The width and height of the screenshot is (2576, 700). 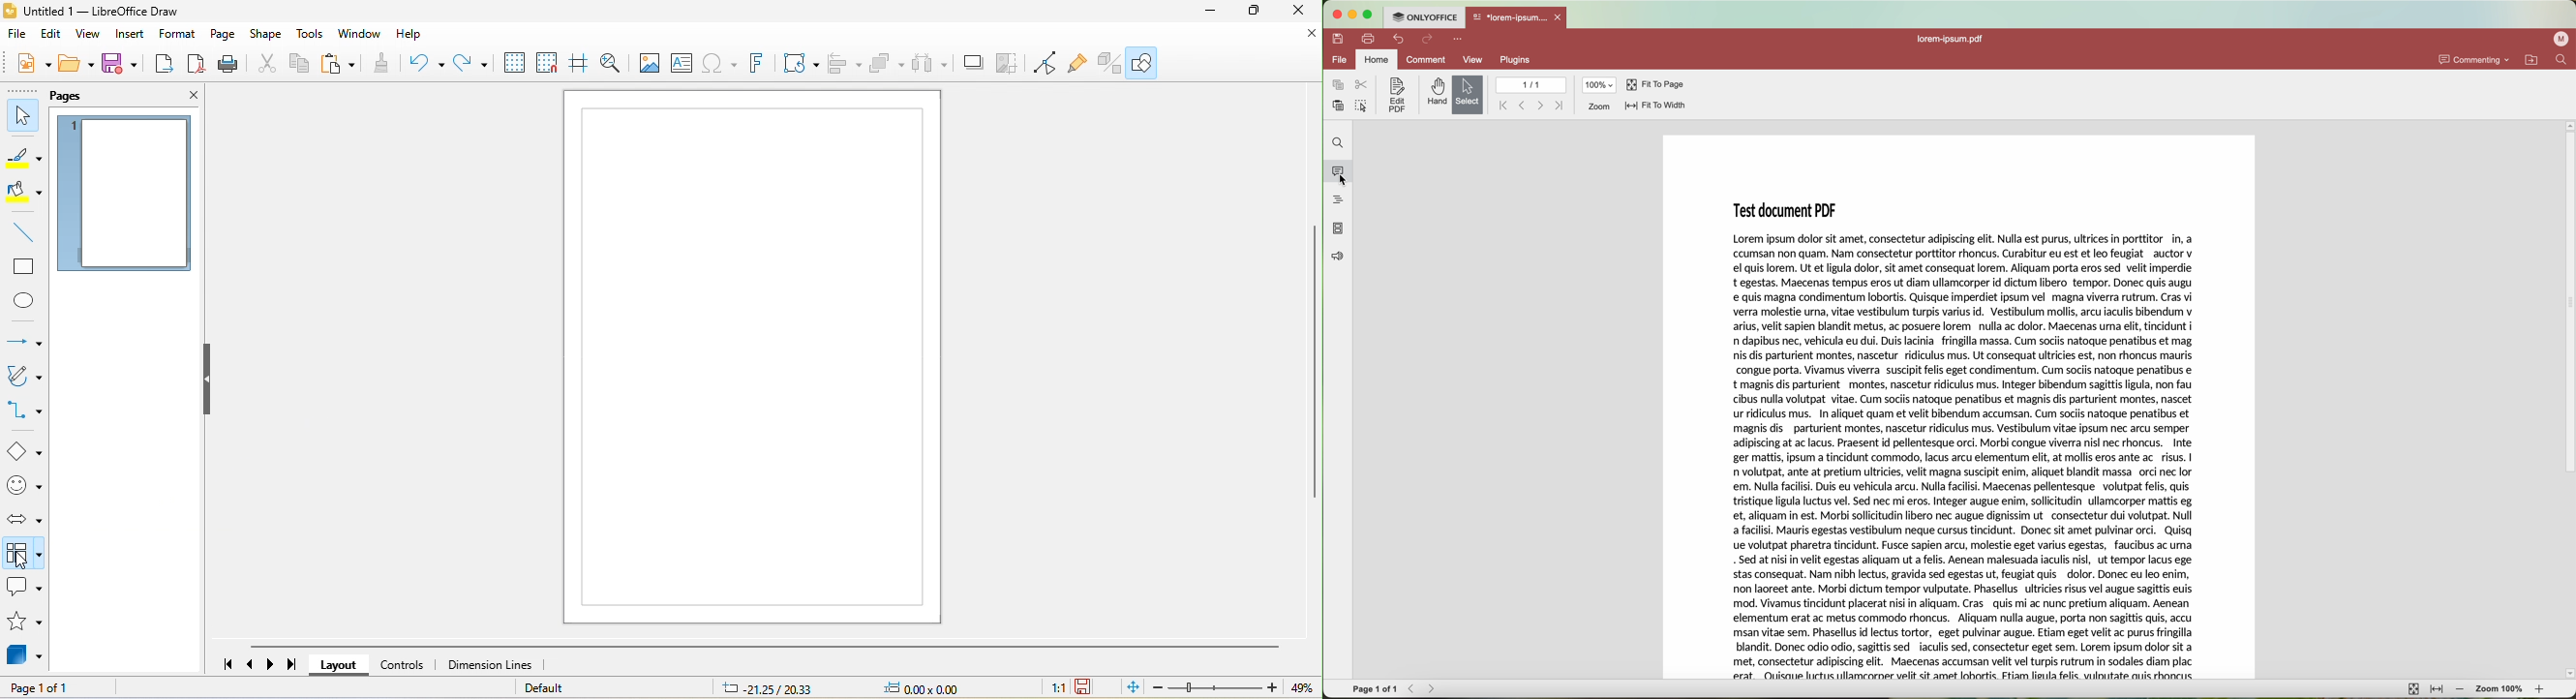 I want to click on close, so click(x=181, y=97).